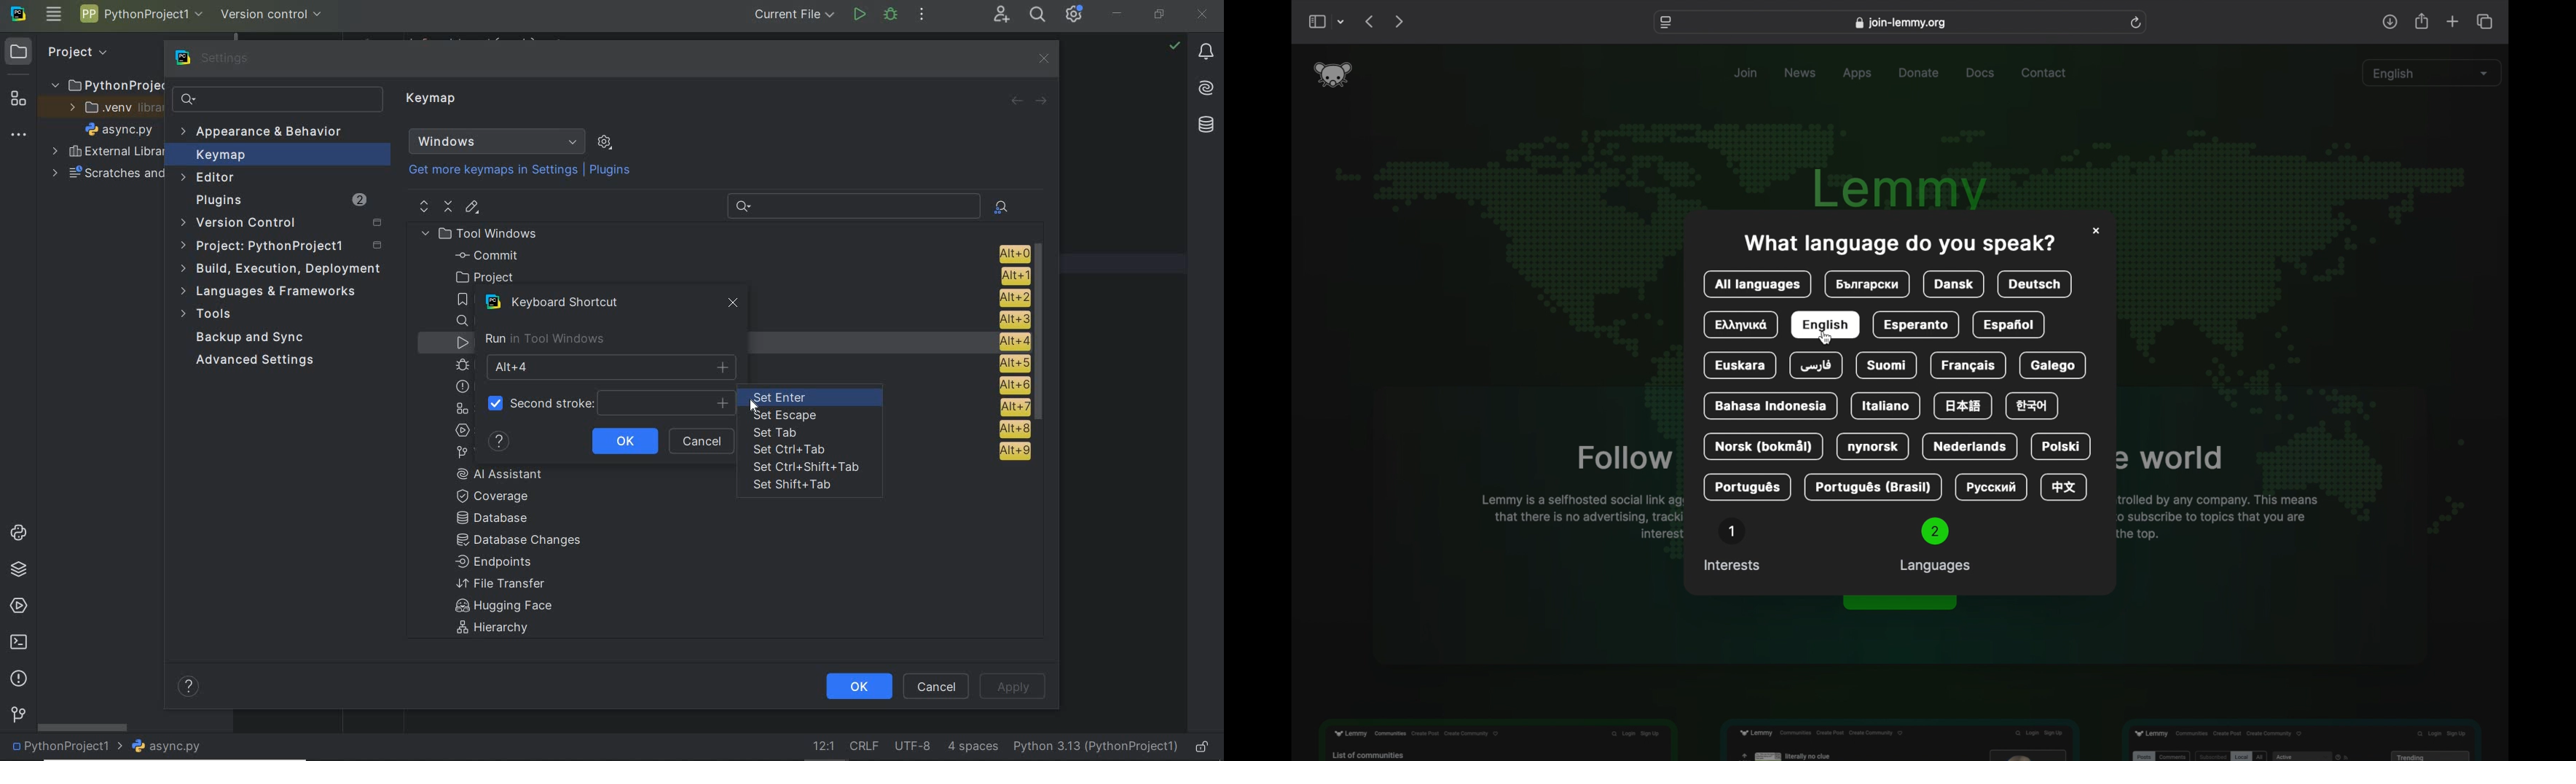 The height and width of the screenshot is (784, 2576). Describe the element at coordinates (17, 533) in the screenshot. I see `python consoles` at that location.